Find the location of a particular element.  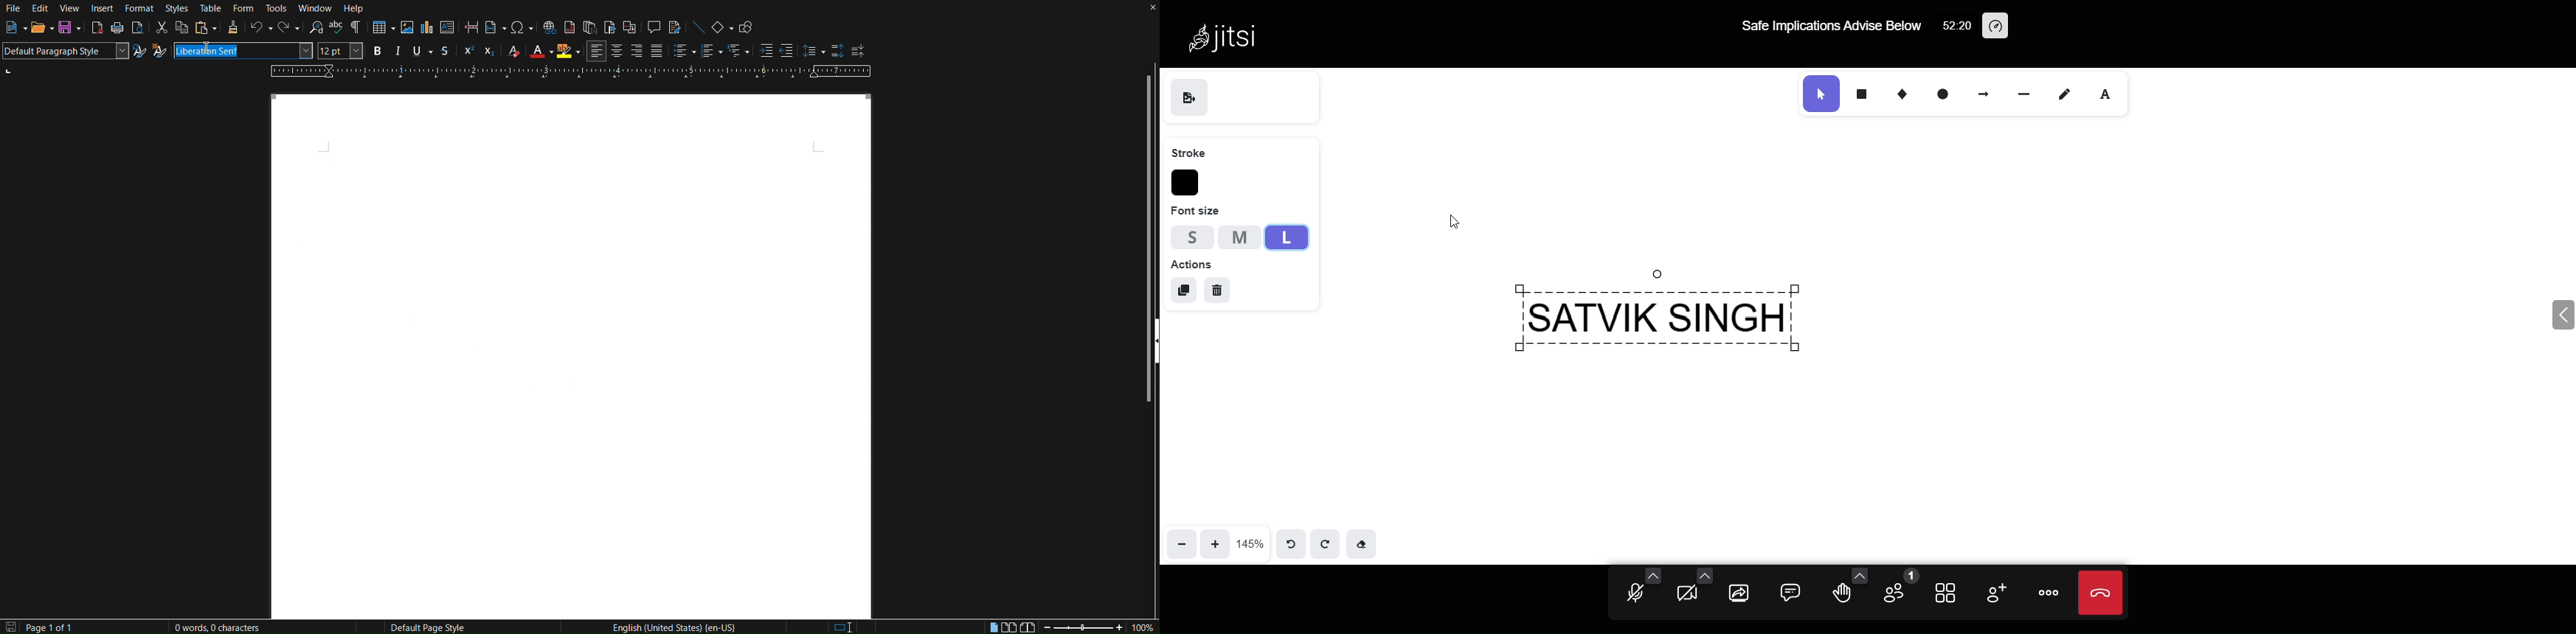

Insert Cross-Reference is located at coordinates (630, 29).